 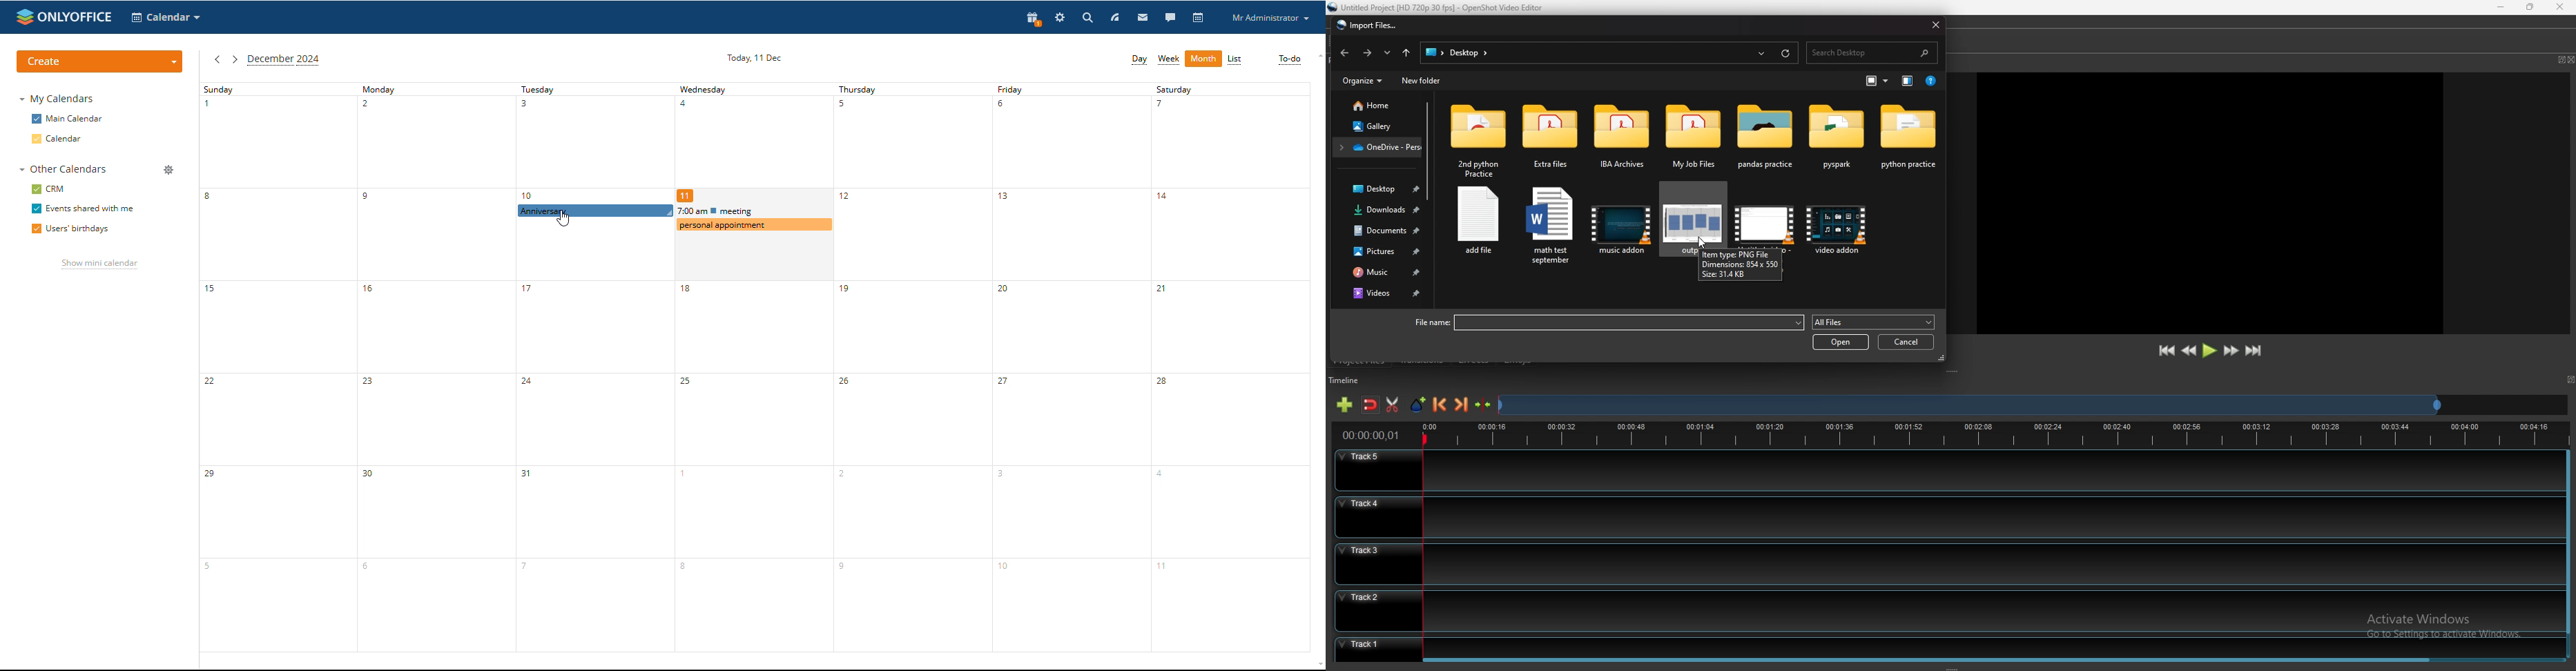 What do you see at coordinates (1996, 435) in the screenshot?
I see `time bar` at bounding box center [1996, 435].